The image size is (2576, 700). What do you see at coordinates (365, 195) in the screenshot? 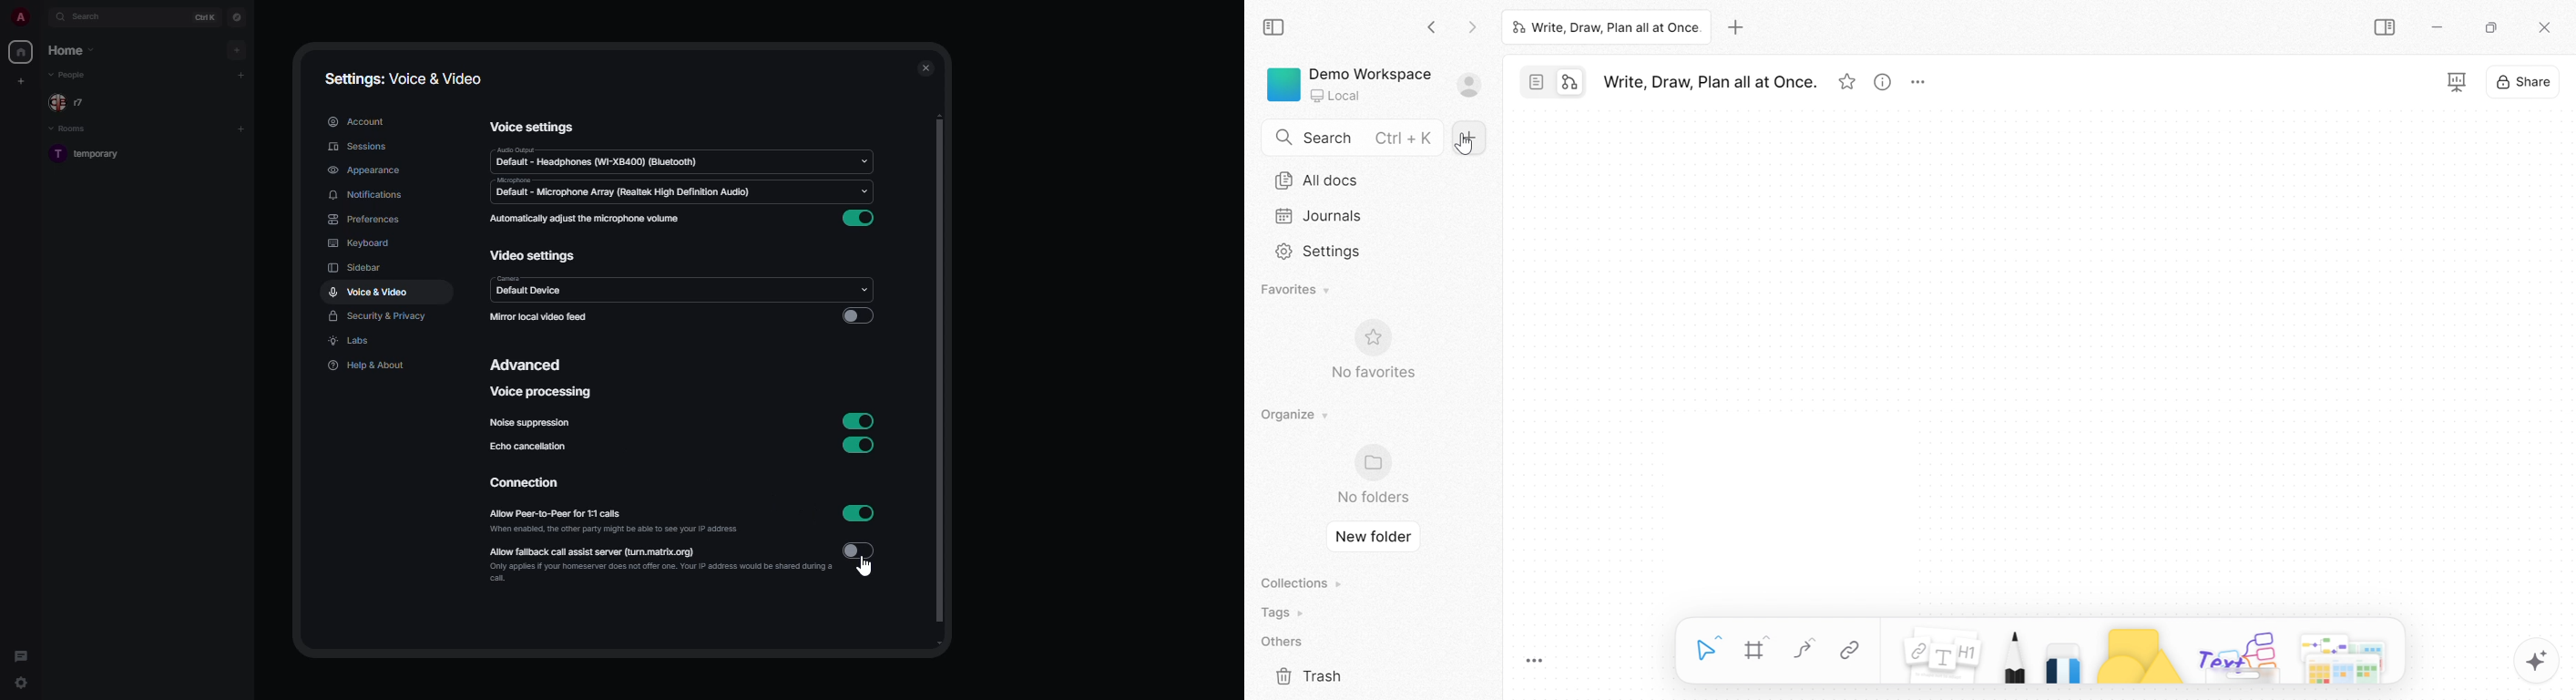
I see `notifications` at bounding box center [365, 195].